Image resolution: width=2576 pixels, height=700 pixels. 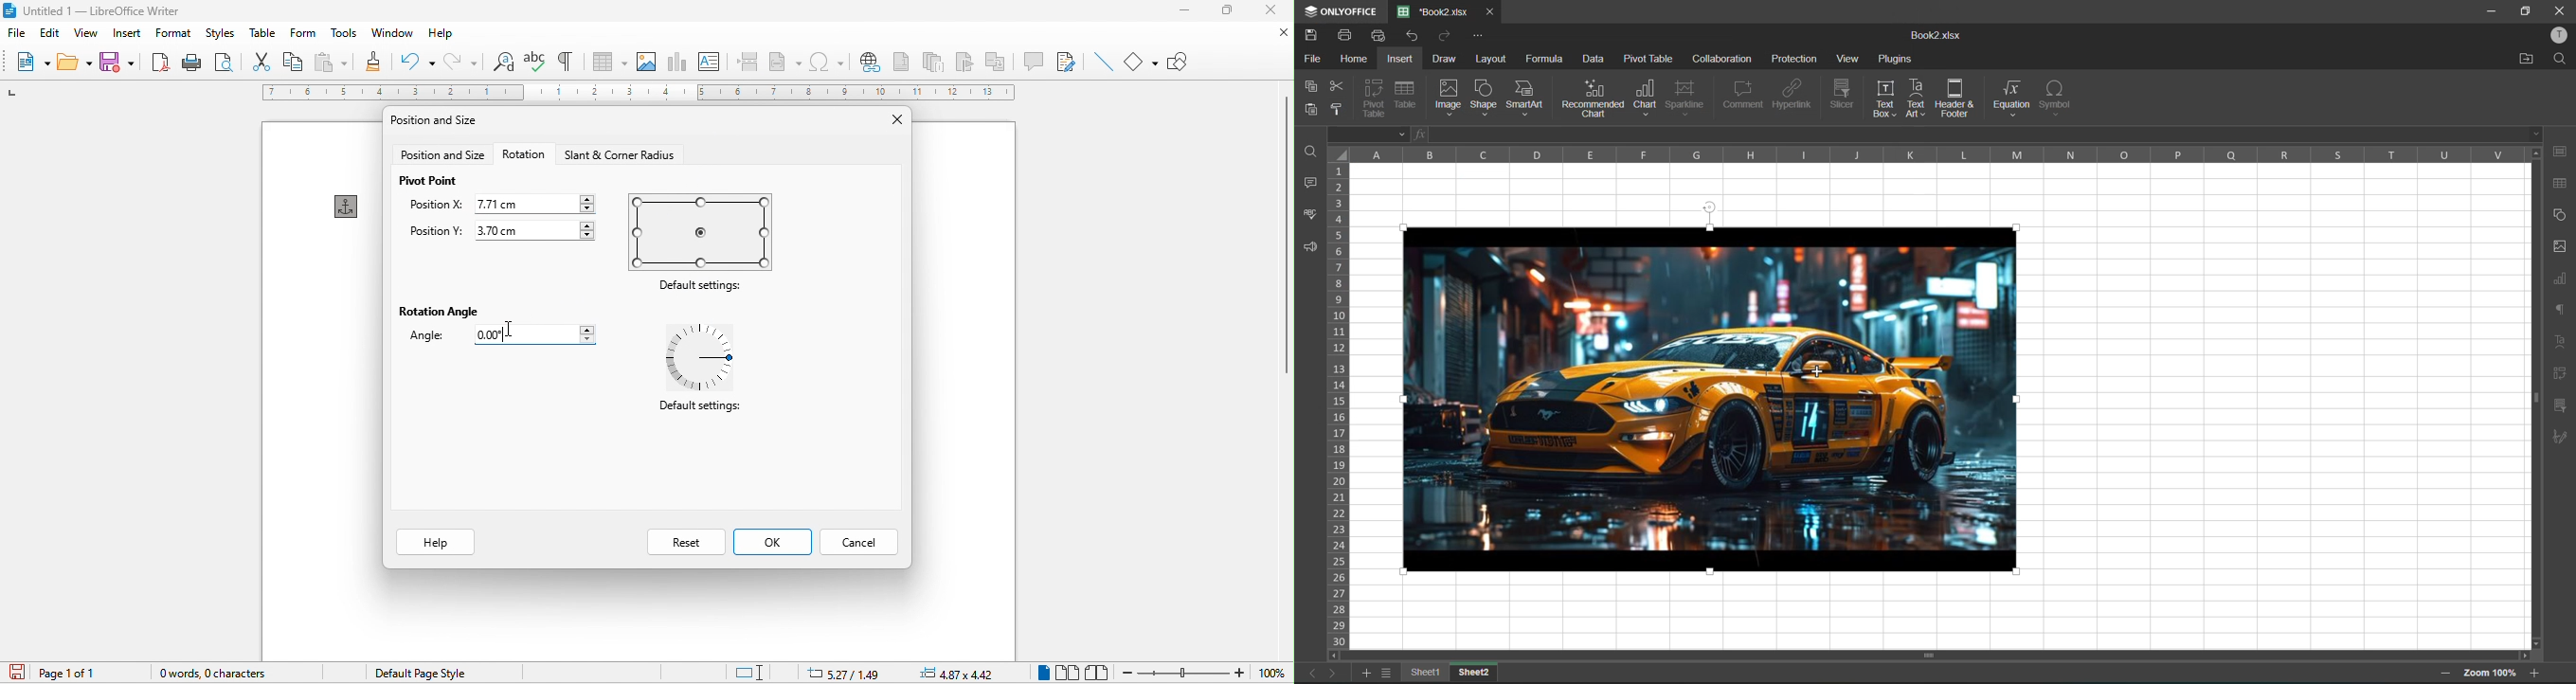 What do you see at coordinates (1450, 96) in the screenshot?
I see `image` at bounding box center [1450, 96].